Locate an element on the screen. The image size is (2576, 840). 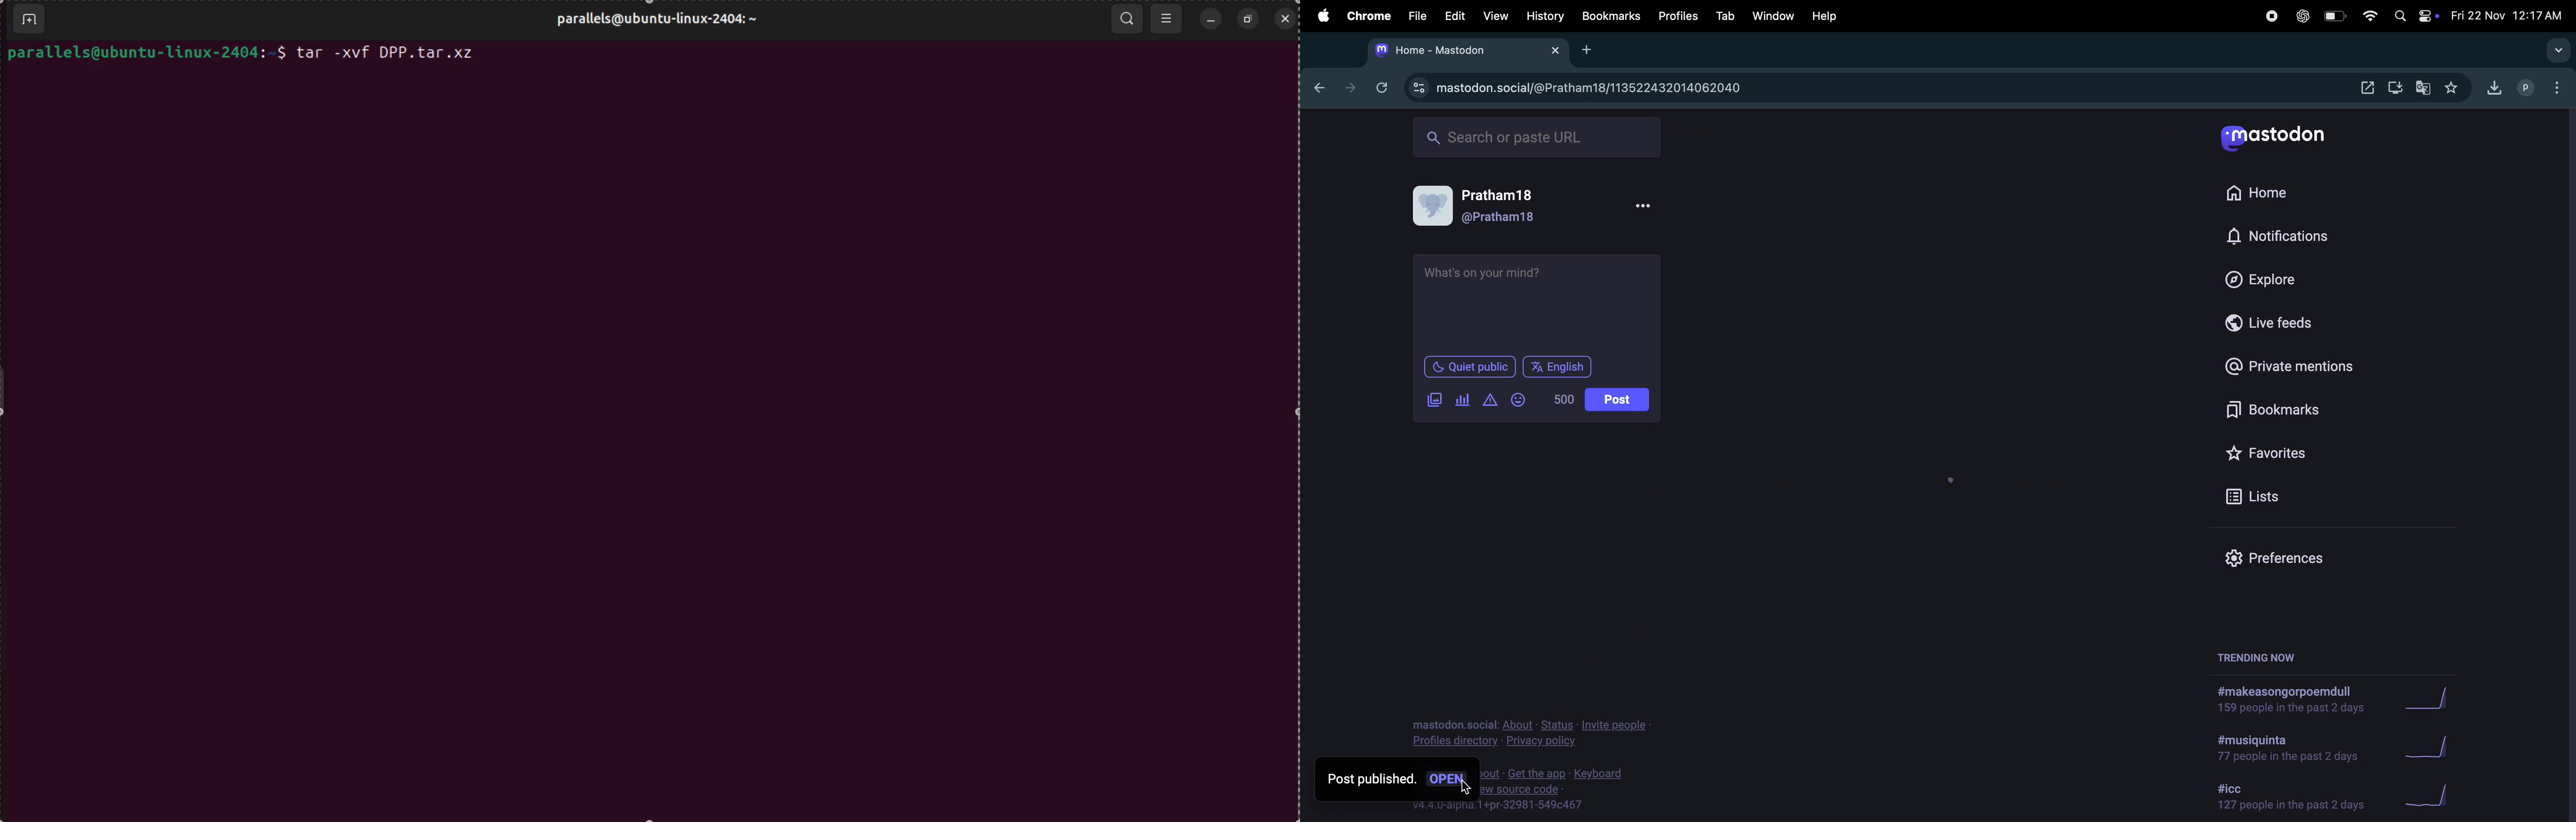
500 lines is located at coordinates (1561, 399).